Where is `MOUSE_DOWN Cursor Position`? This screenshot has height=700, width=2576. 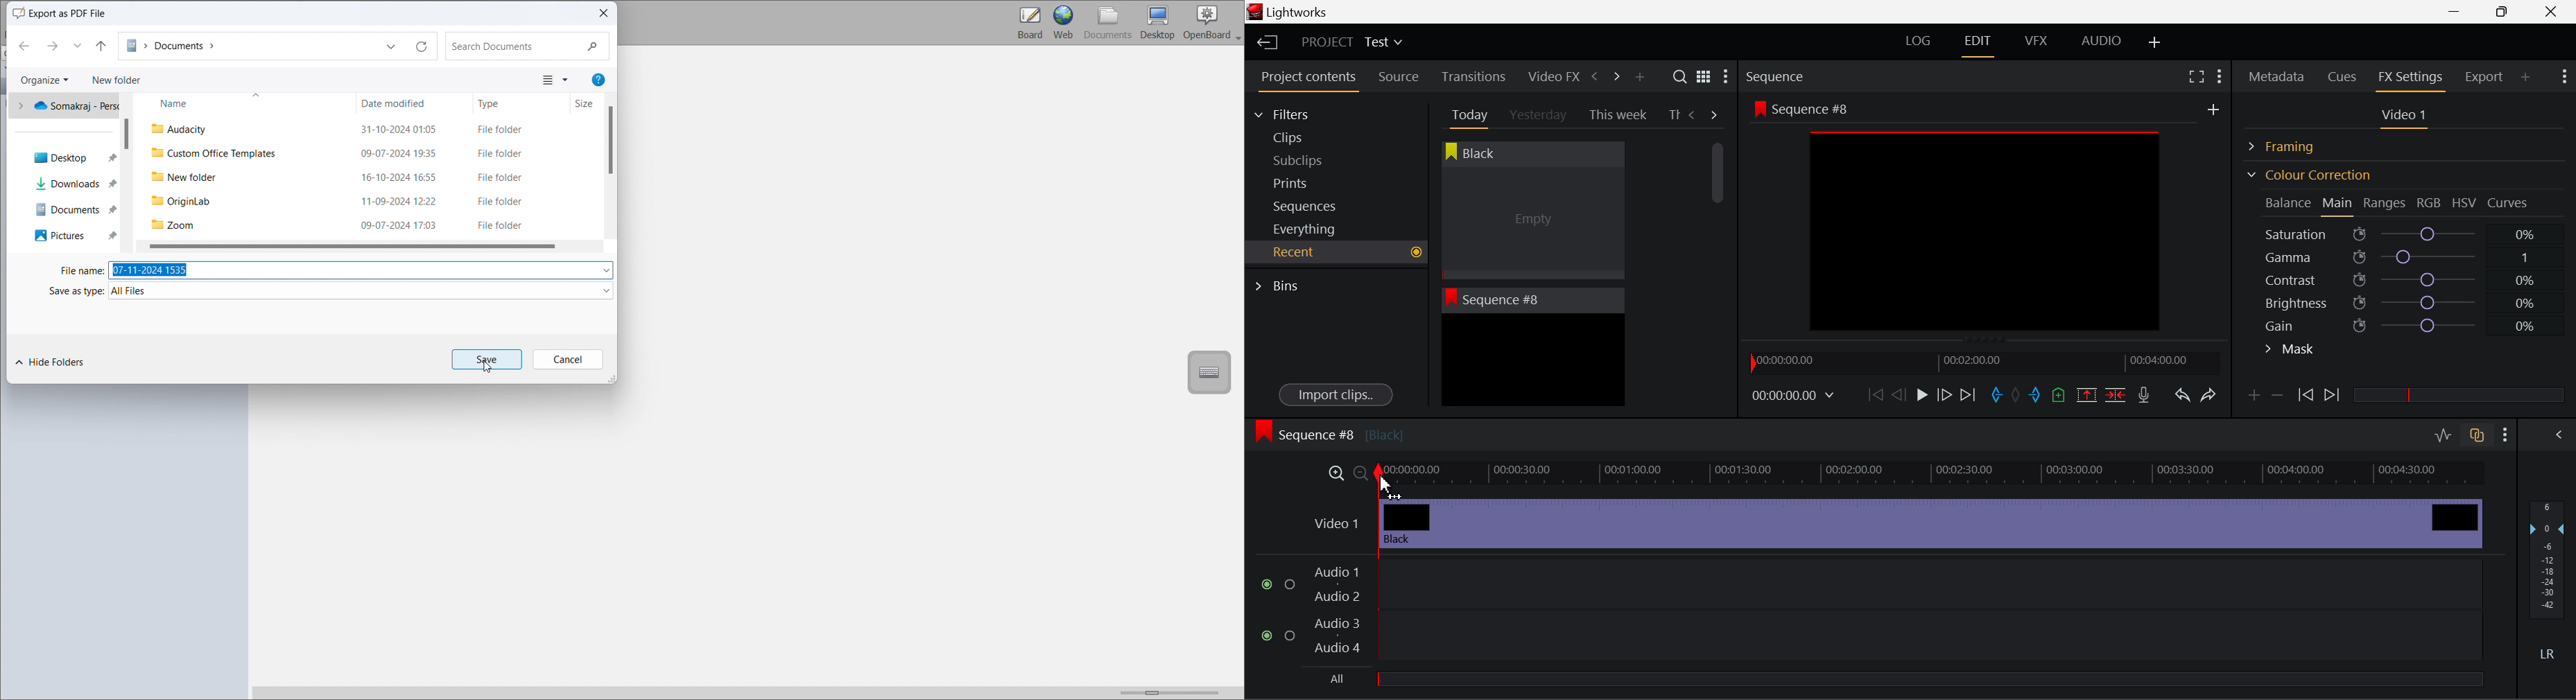 MOUSE_DOWN Cursor Position is located at coordinates (1387, 480).